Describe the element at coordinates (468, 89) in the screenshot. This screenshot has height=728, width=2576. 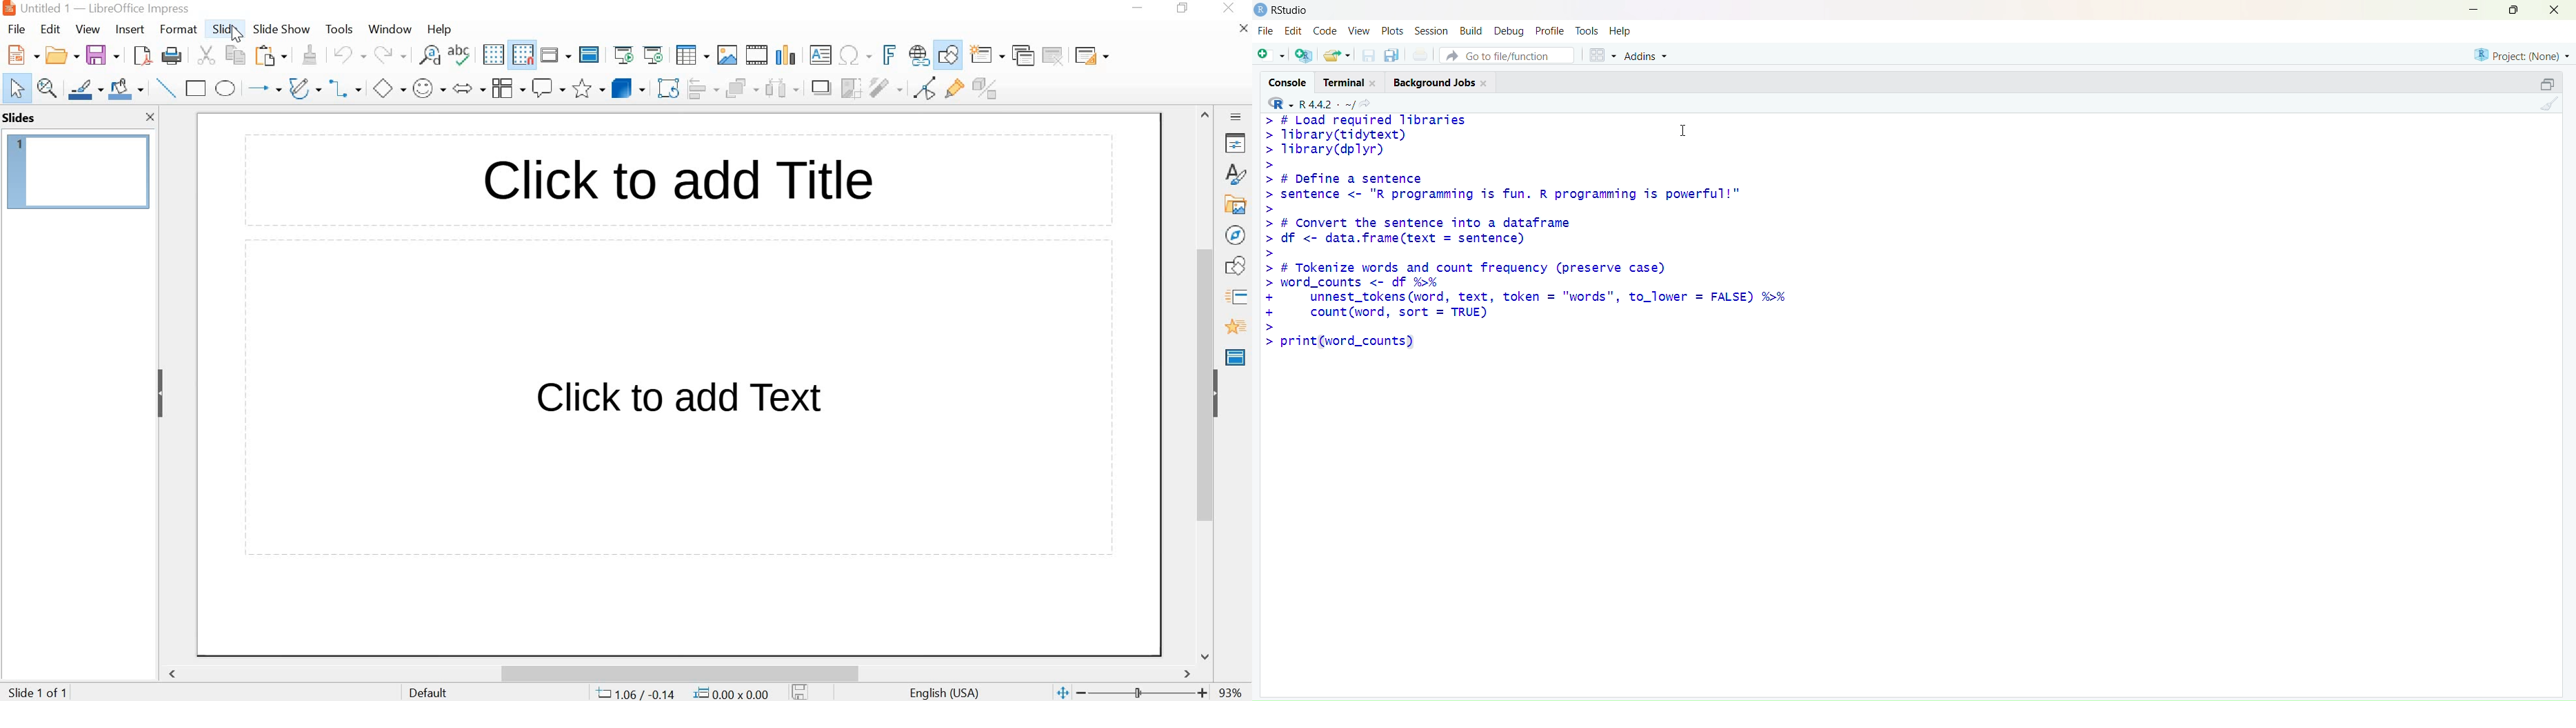
I see `Block Arrows` at that location.